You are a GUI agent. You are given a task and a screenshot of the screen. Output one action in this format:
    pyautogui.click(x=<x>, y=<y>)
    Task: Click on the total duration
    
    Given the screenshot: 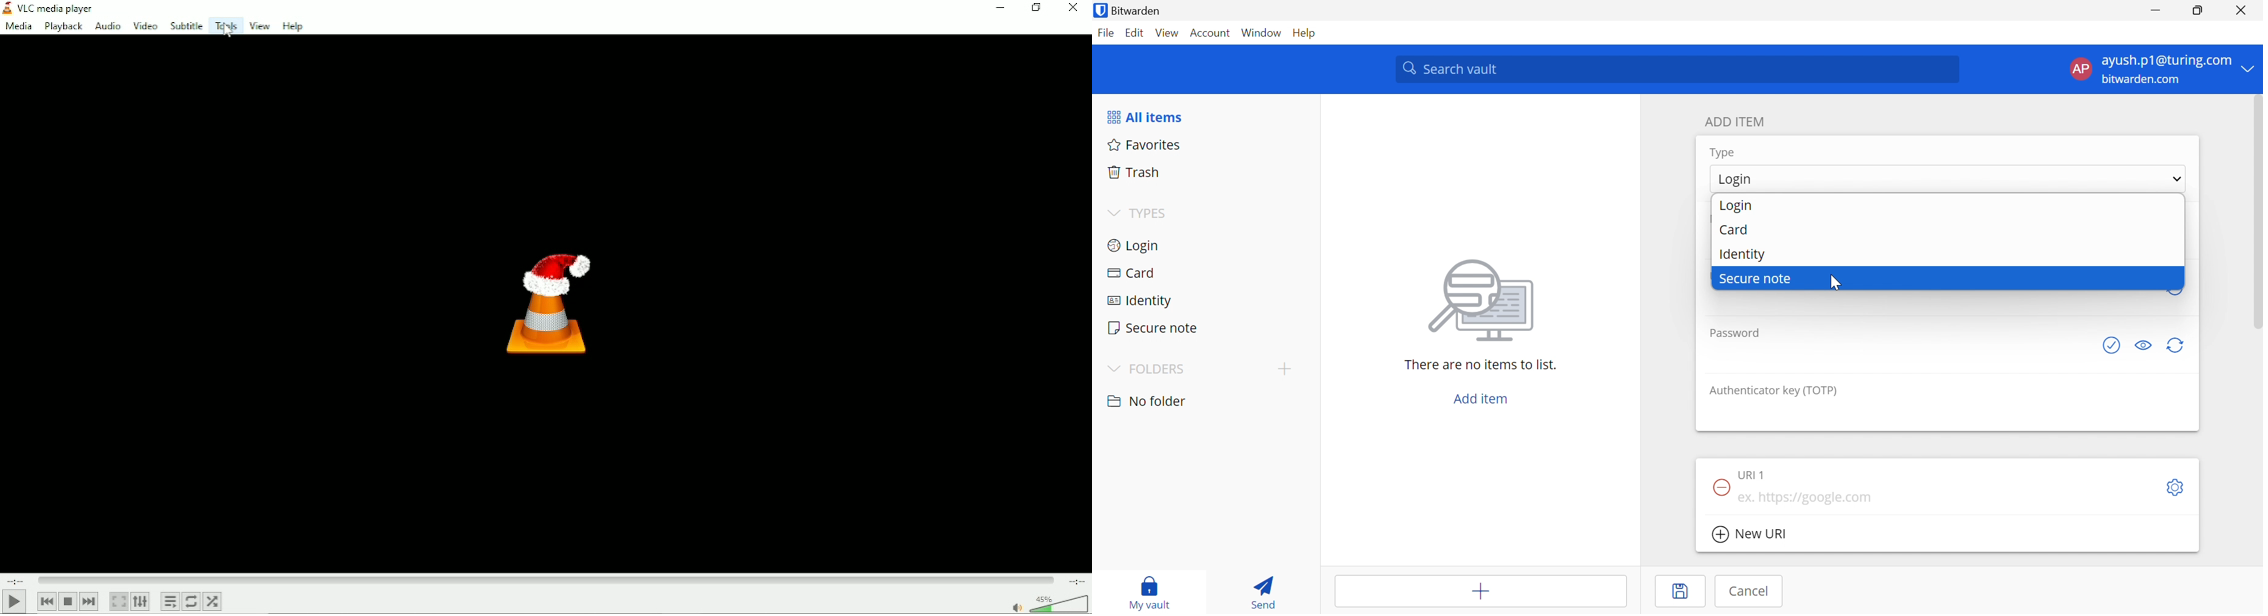 What is the action you would take?
    pyautogui.click(x=1074, y=581)
    